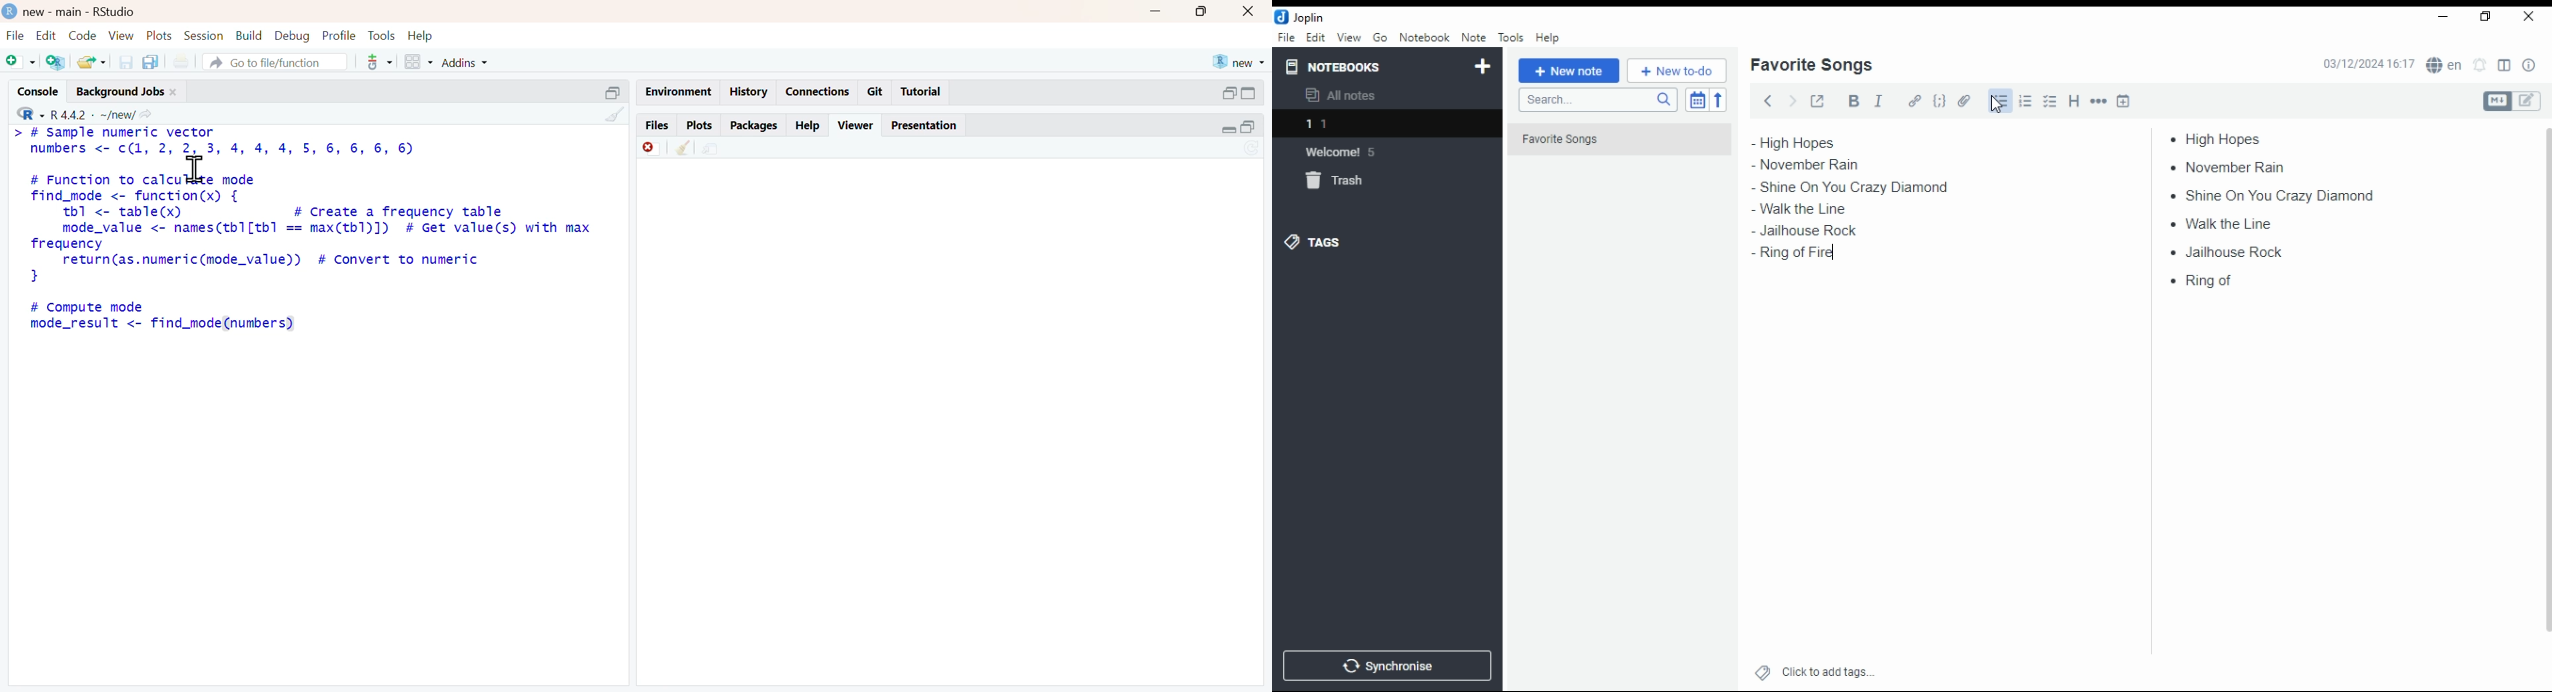 The width and height of the screenshot is (2576, 700). I want to click on november rain, so click(2234, 166).